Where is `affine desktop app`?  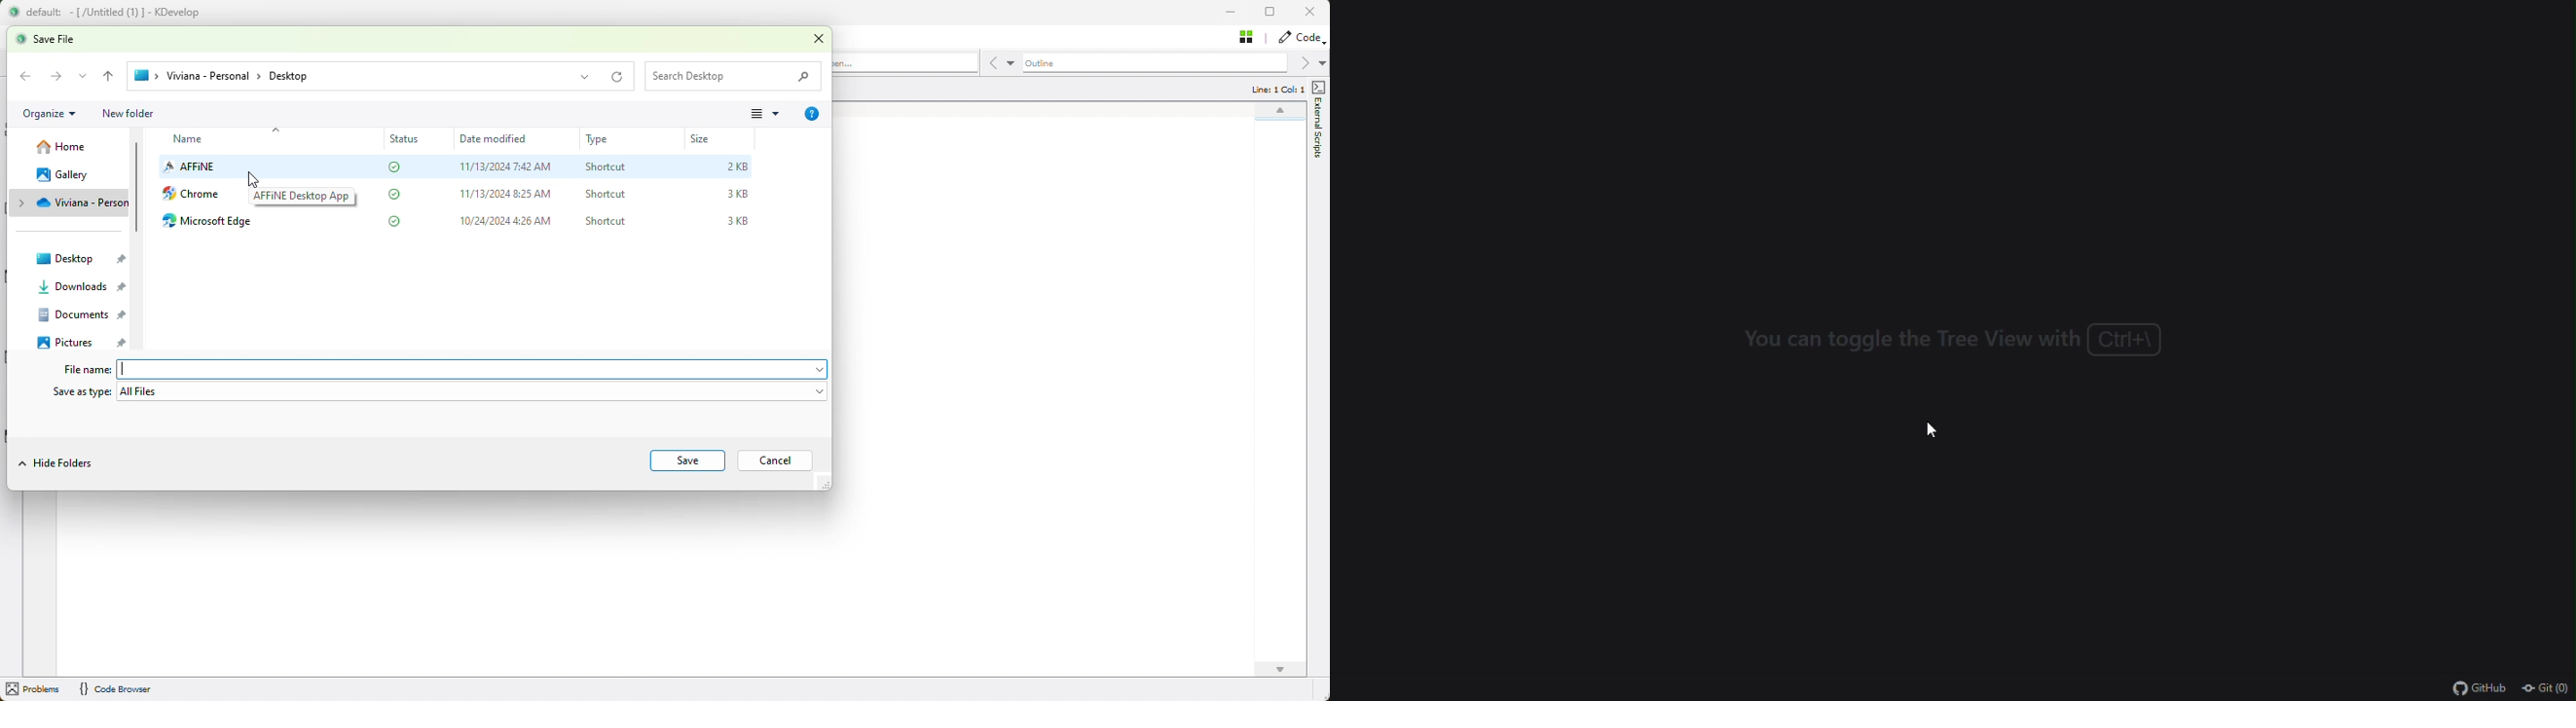
affine desktop app is located at coordinates (303, 198).